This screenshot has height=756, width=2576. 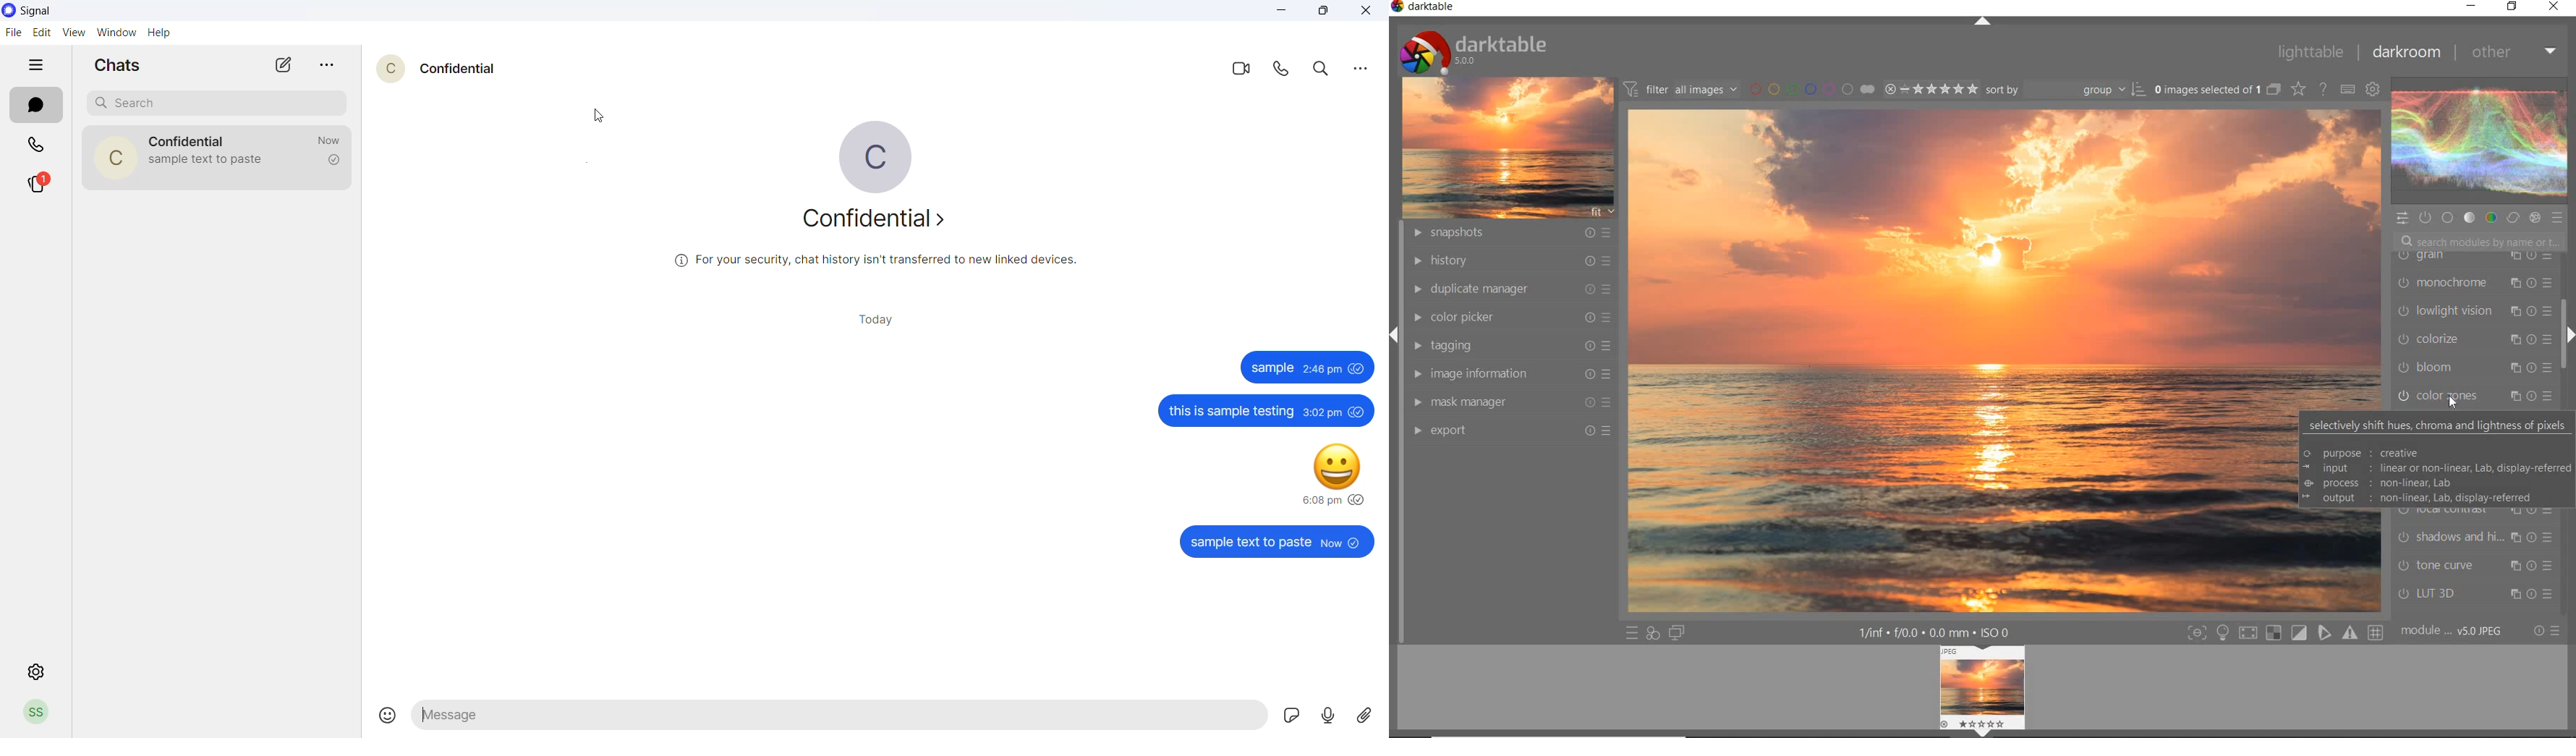 What do you see at coordinates (2285, 633) in the screenshot?
I see `TOGGLE MODE` at bounding box center [2285, 633].